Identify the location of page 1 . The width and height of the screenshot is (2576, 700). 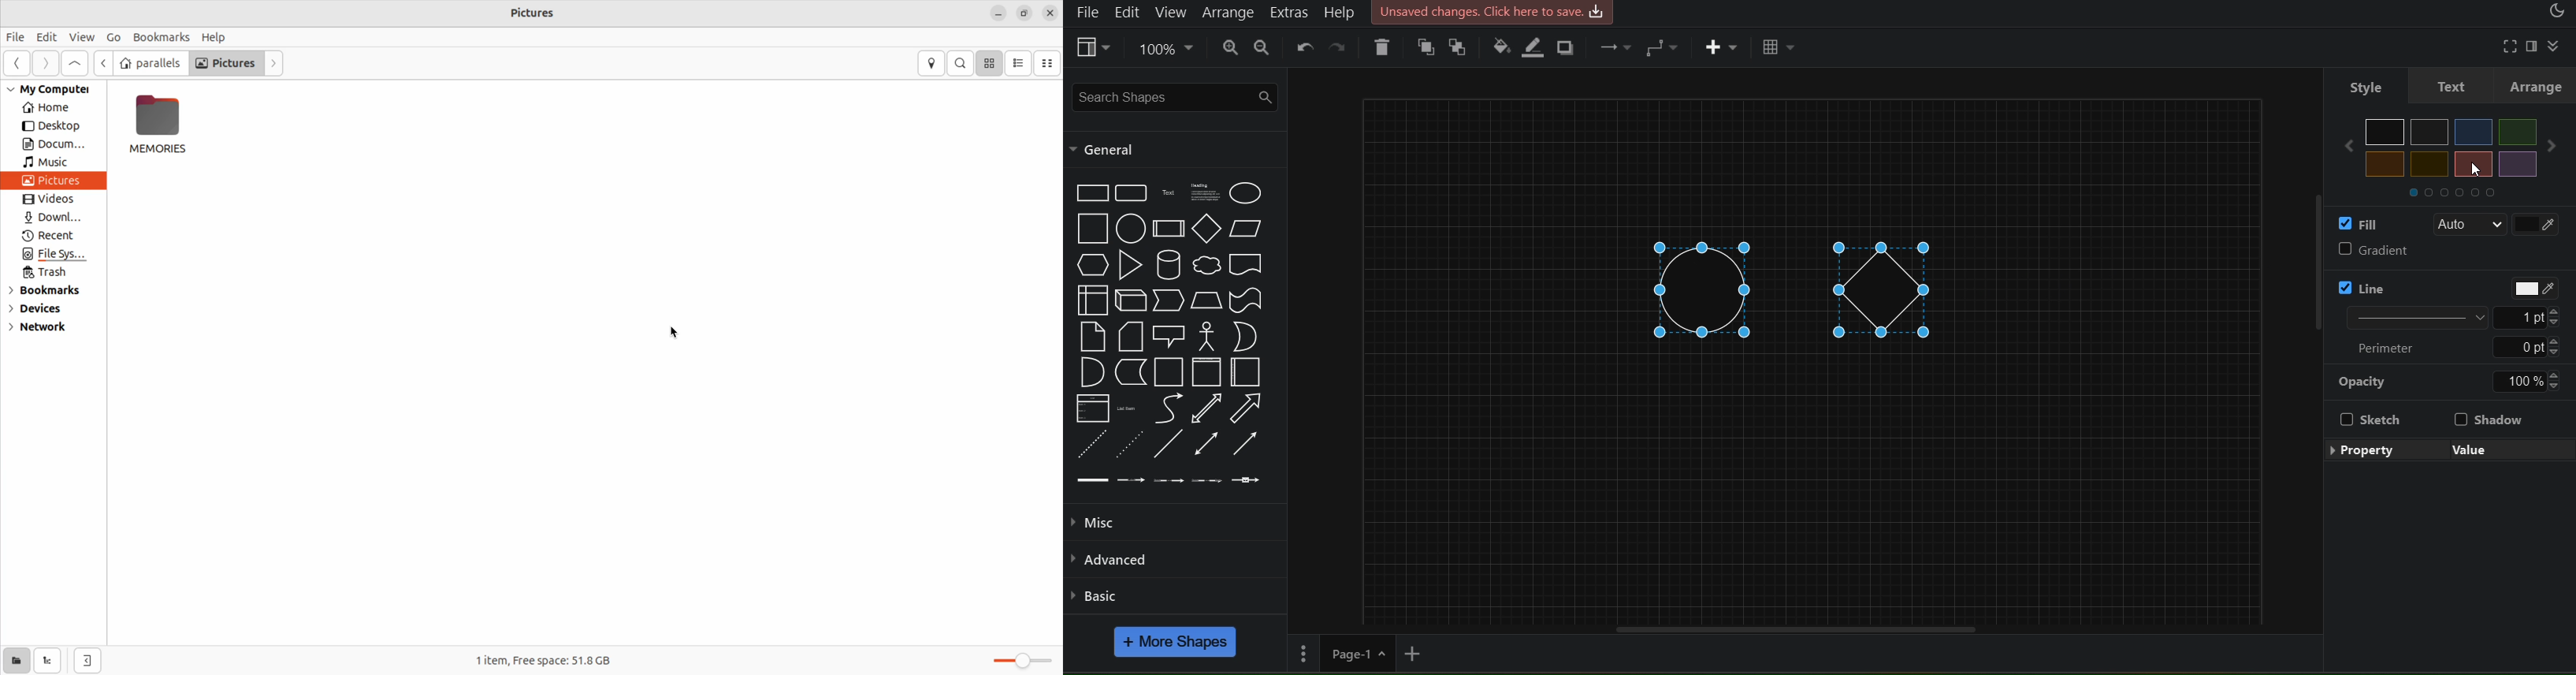
(1340, 655).